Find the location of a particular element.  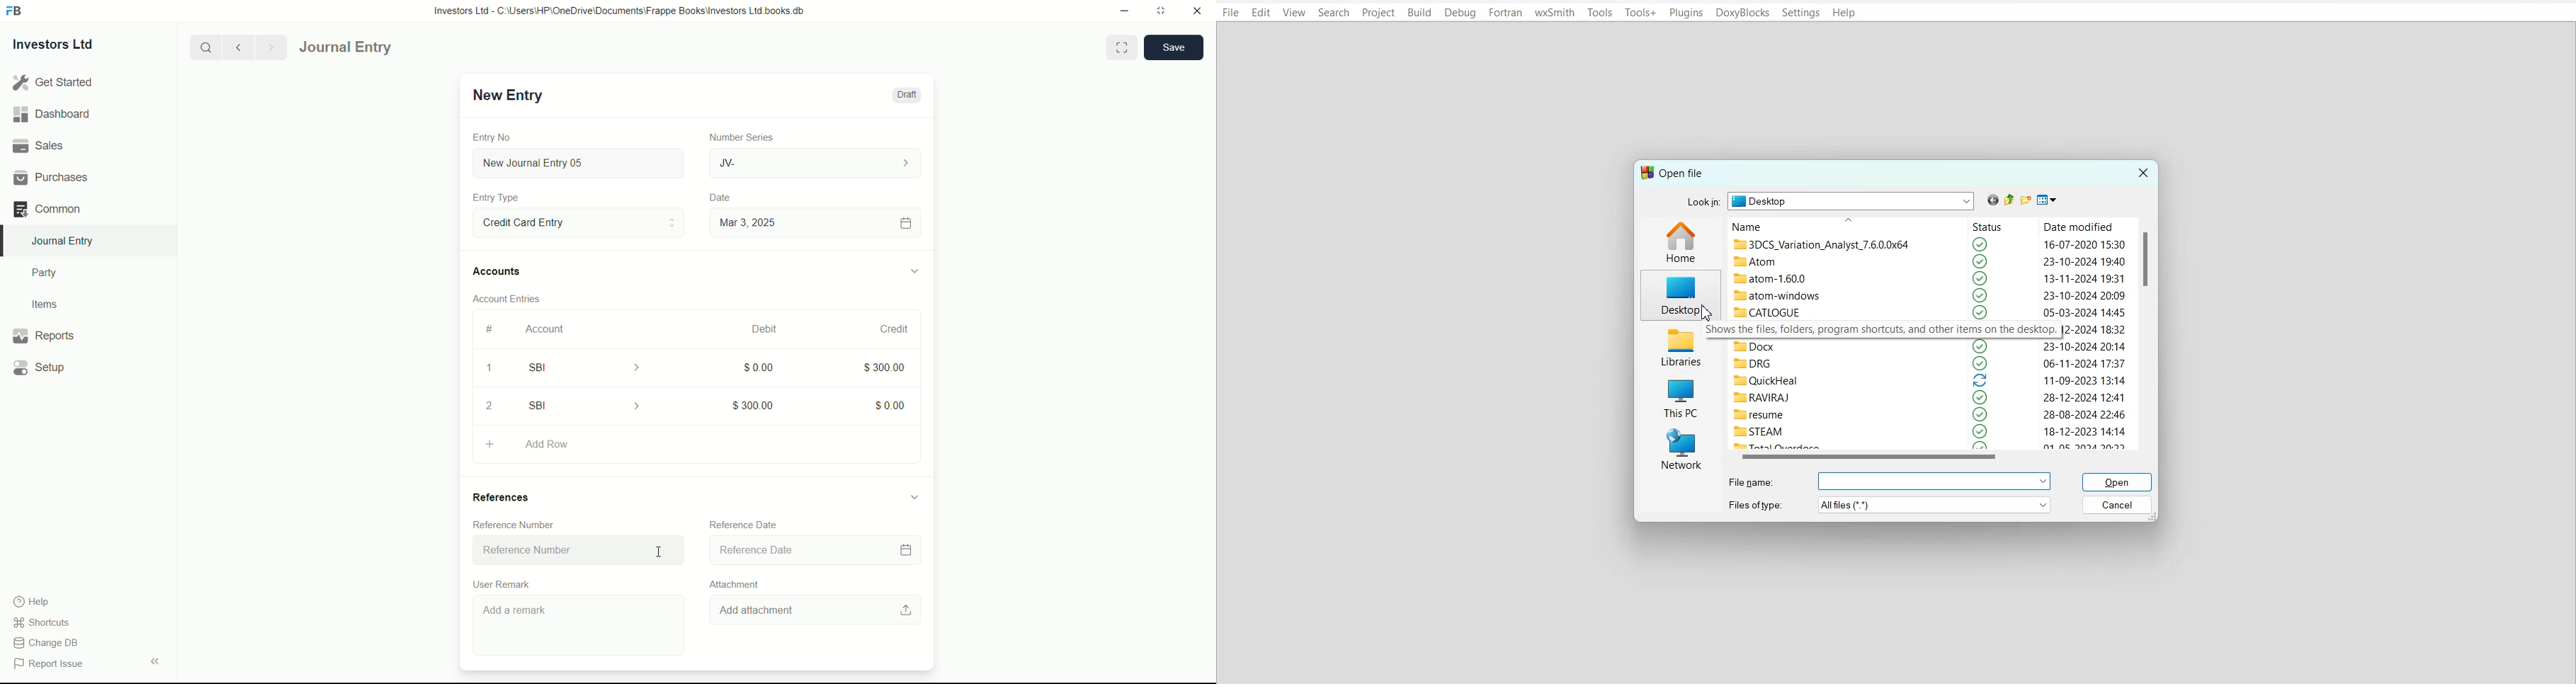

Vertical scroll bar is located at coordinates (2148, 335).